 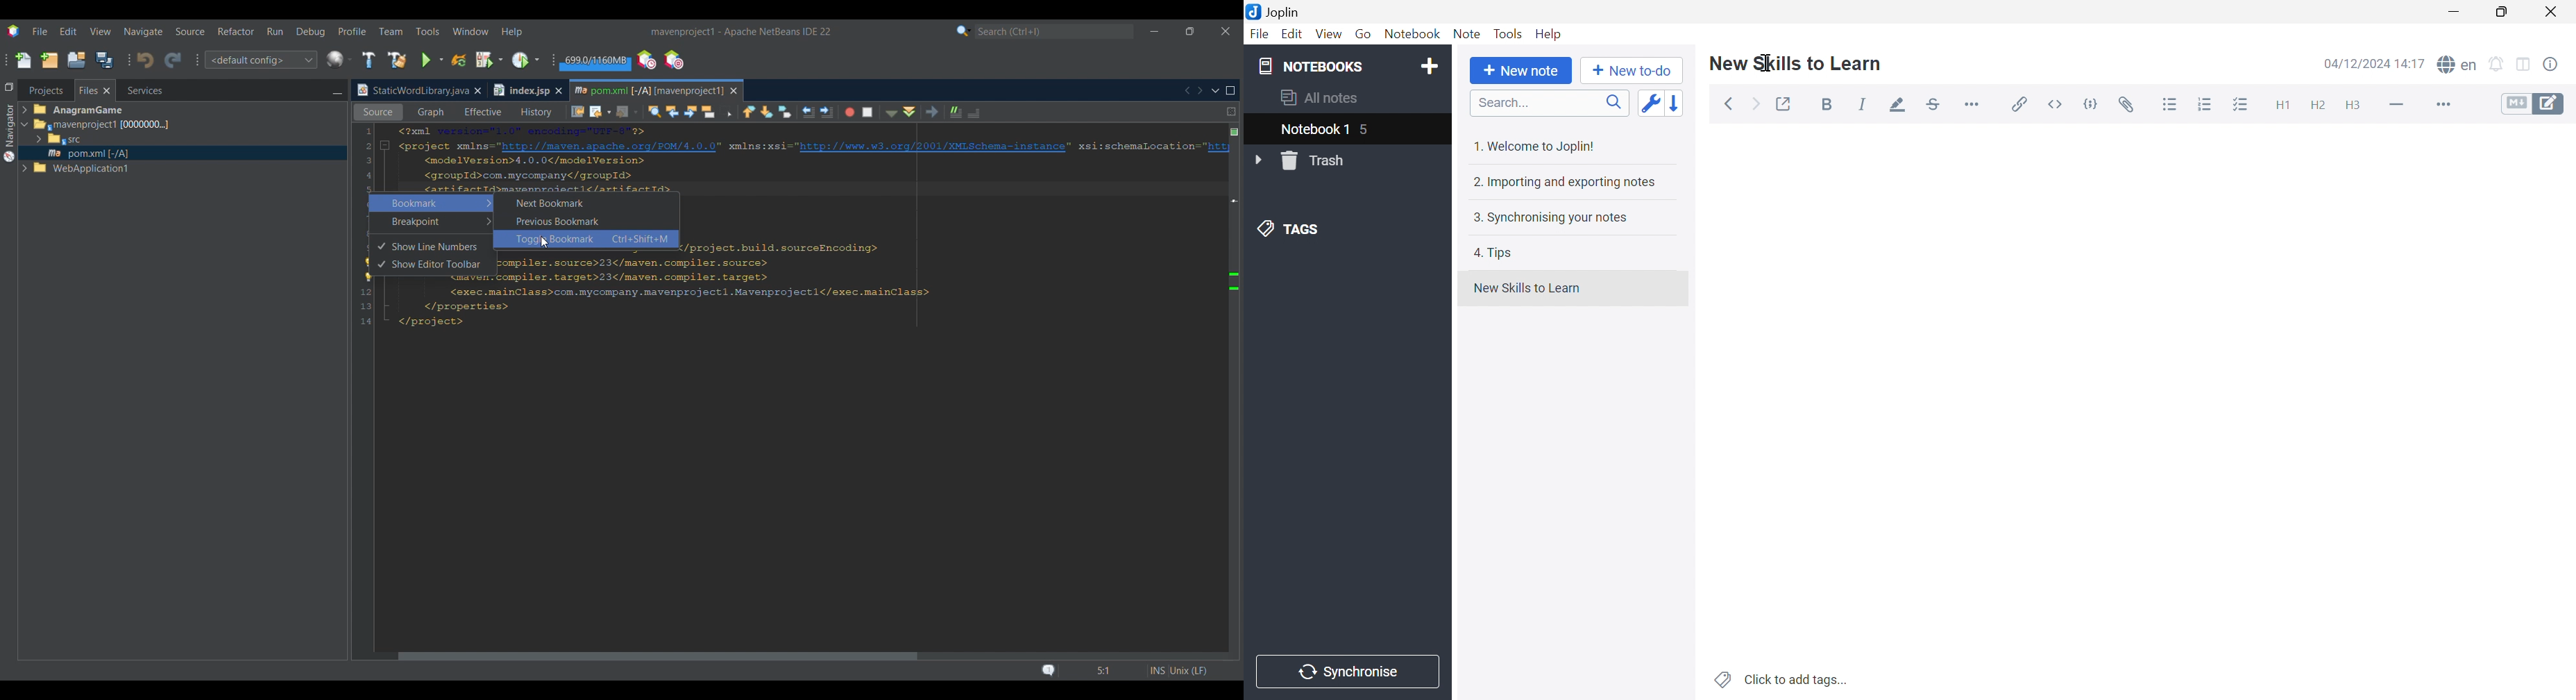 What do you see at coordinates (1290, 34) in the screenshot?
I see `Edit` at bounding box center [1290, 34].